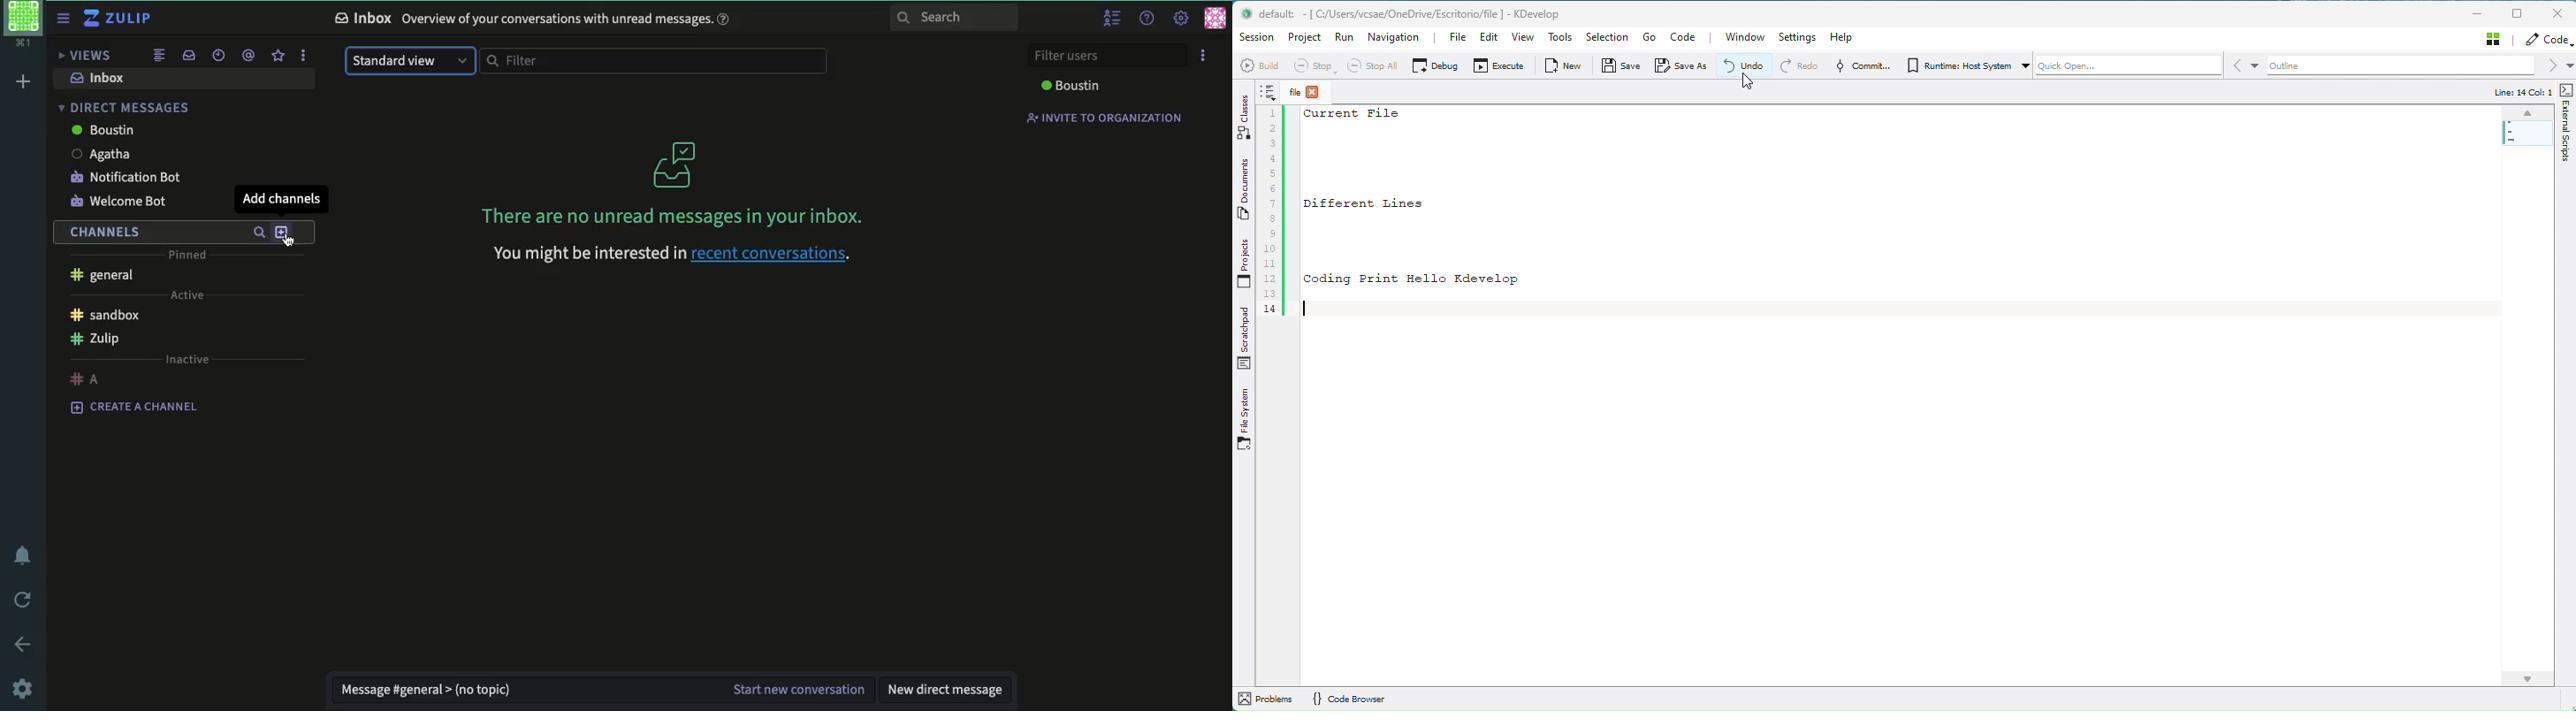 This screenshot has height=728, width=2576. What do you see at coordinates (24, 83) in the screenshot?
I see `add workspace` at bounding box center [24, 83].